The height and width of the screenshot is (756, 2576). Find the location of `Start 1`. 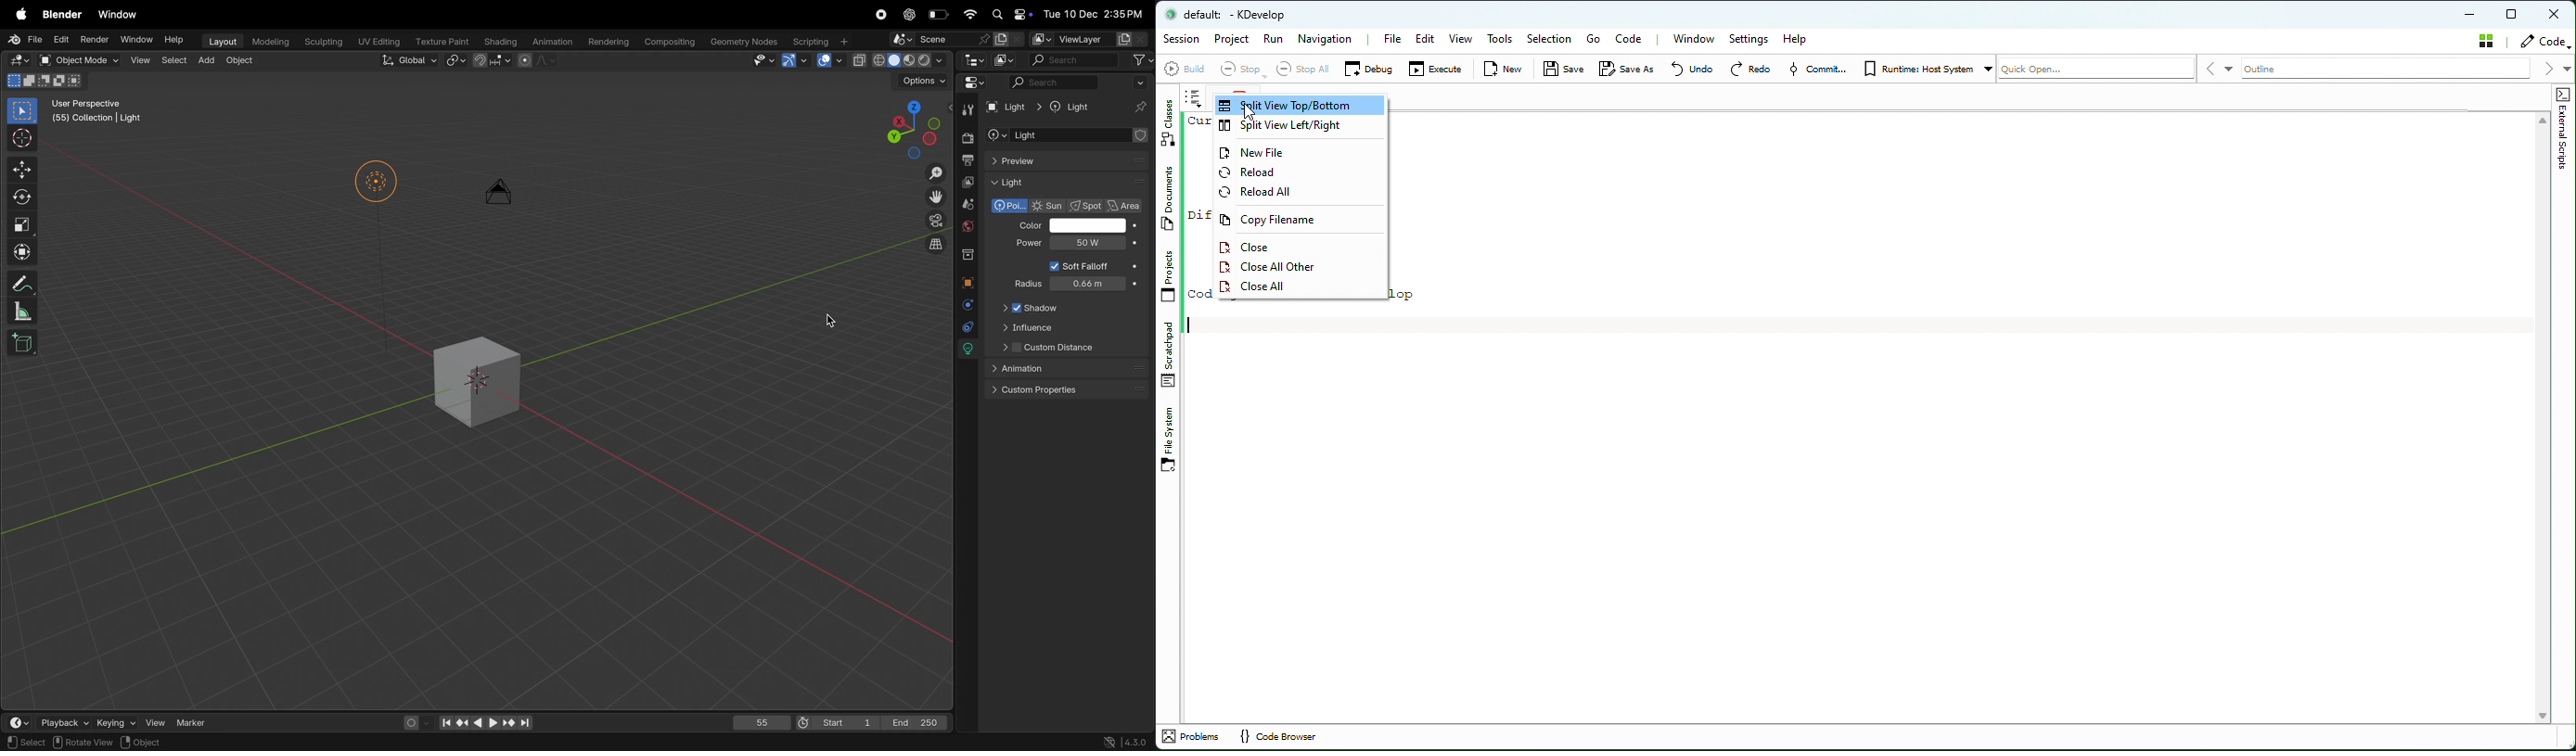

Start 1 is located at coordinates (836, 721).